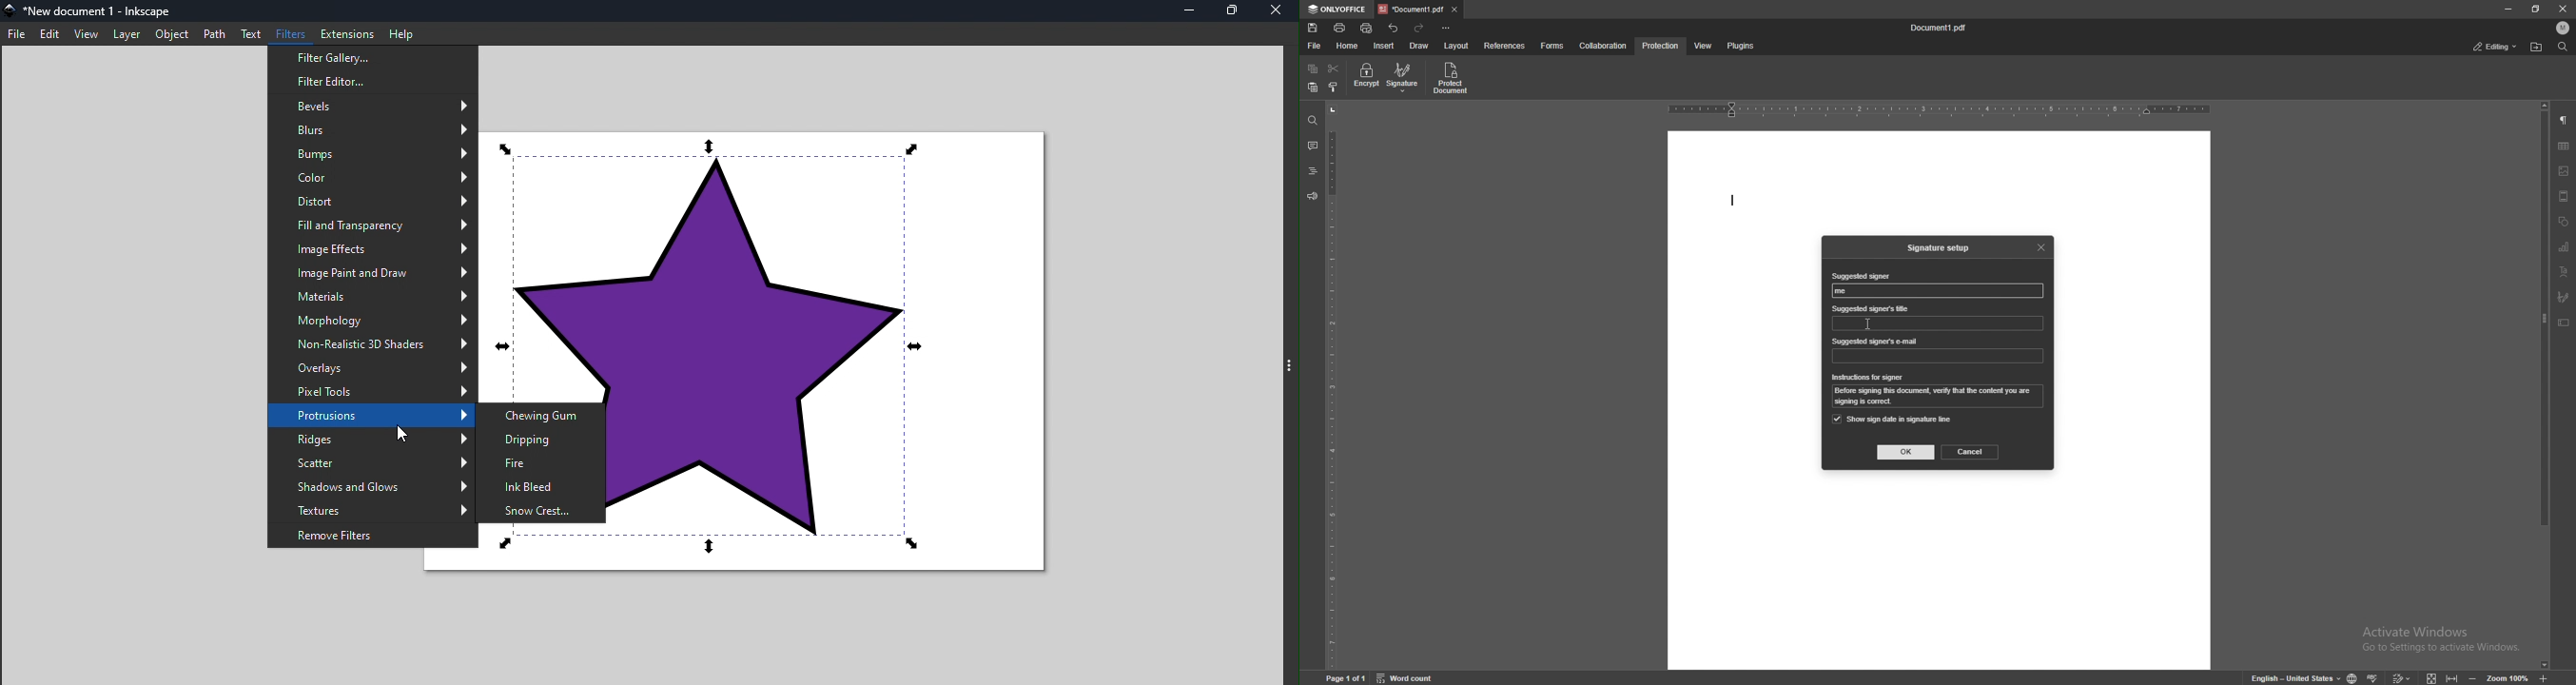 This screenshot has width=2576, height=700. What do you see at coordinates (1420, 28) in the screenshot?
I see `redo` at bounding box center [1420, 28].